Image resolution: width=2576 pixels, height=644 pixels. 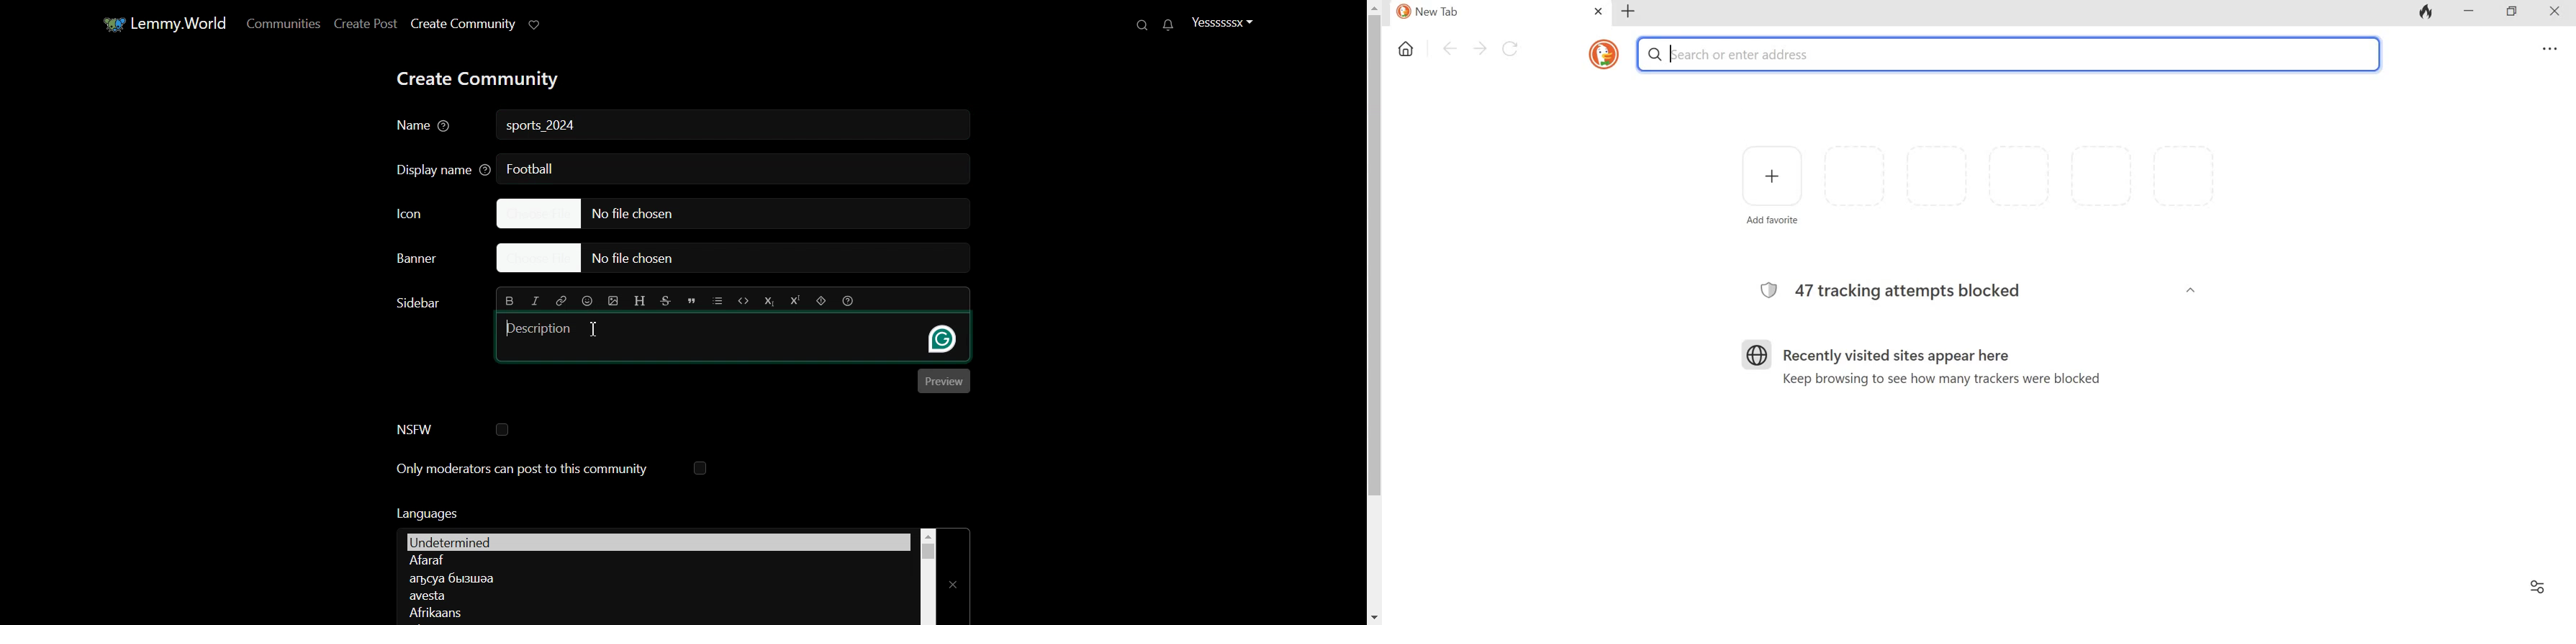 I want to click on Vertical Scroll bar, so click(x=1370, y=312).